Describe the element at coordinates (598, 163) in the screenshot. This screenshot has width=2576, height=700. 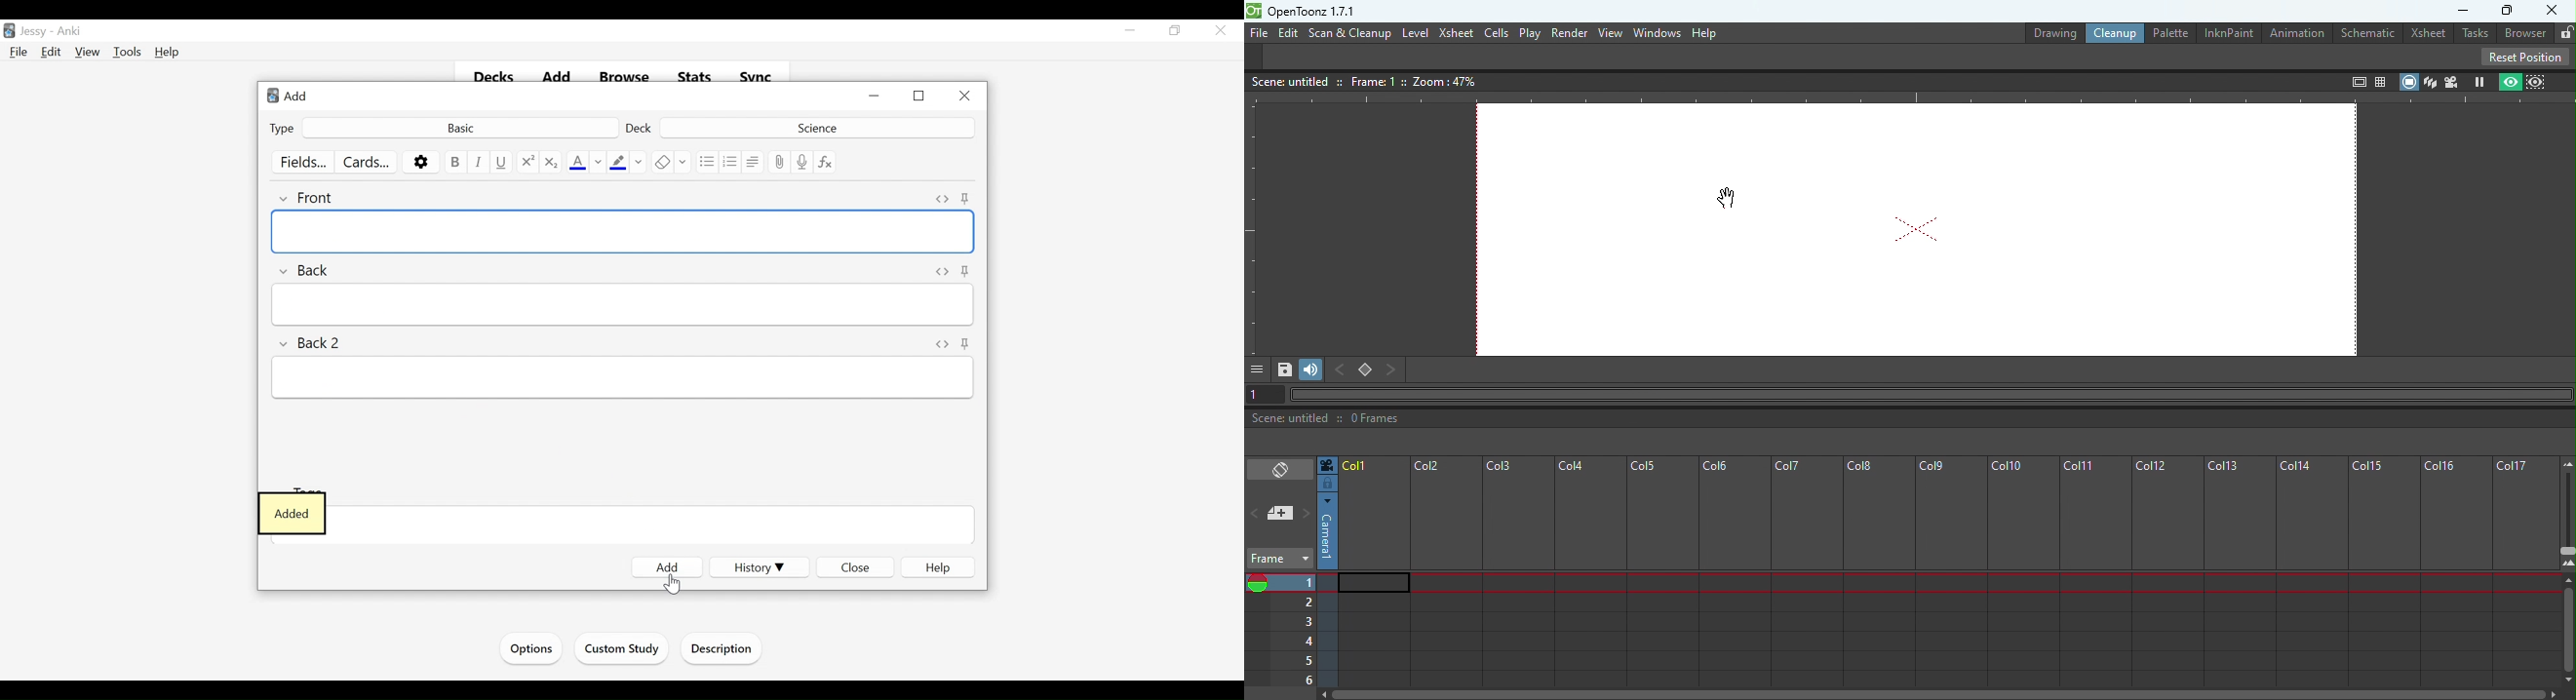
I see `Change color` at that location.